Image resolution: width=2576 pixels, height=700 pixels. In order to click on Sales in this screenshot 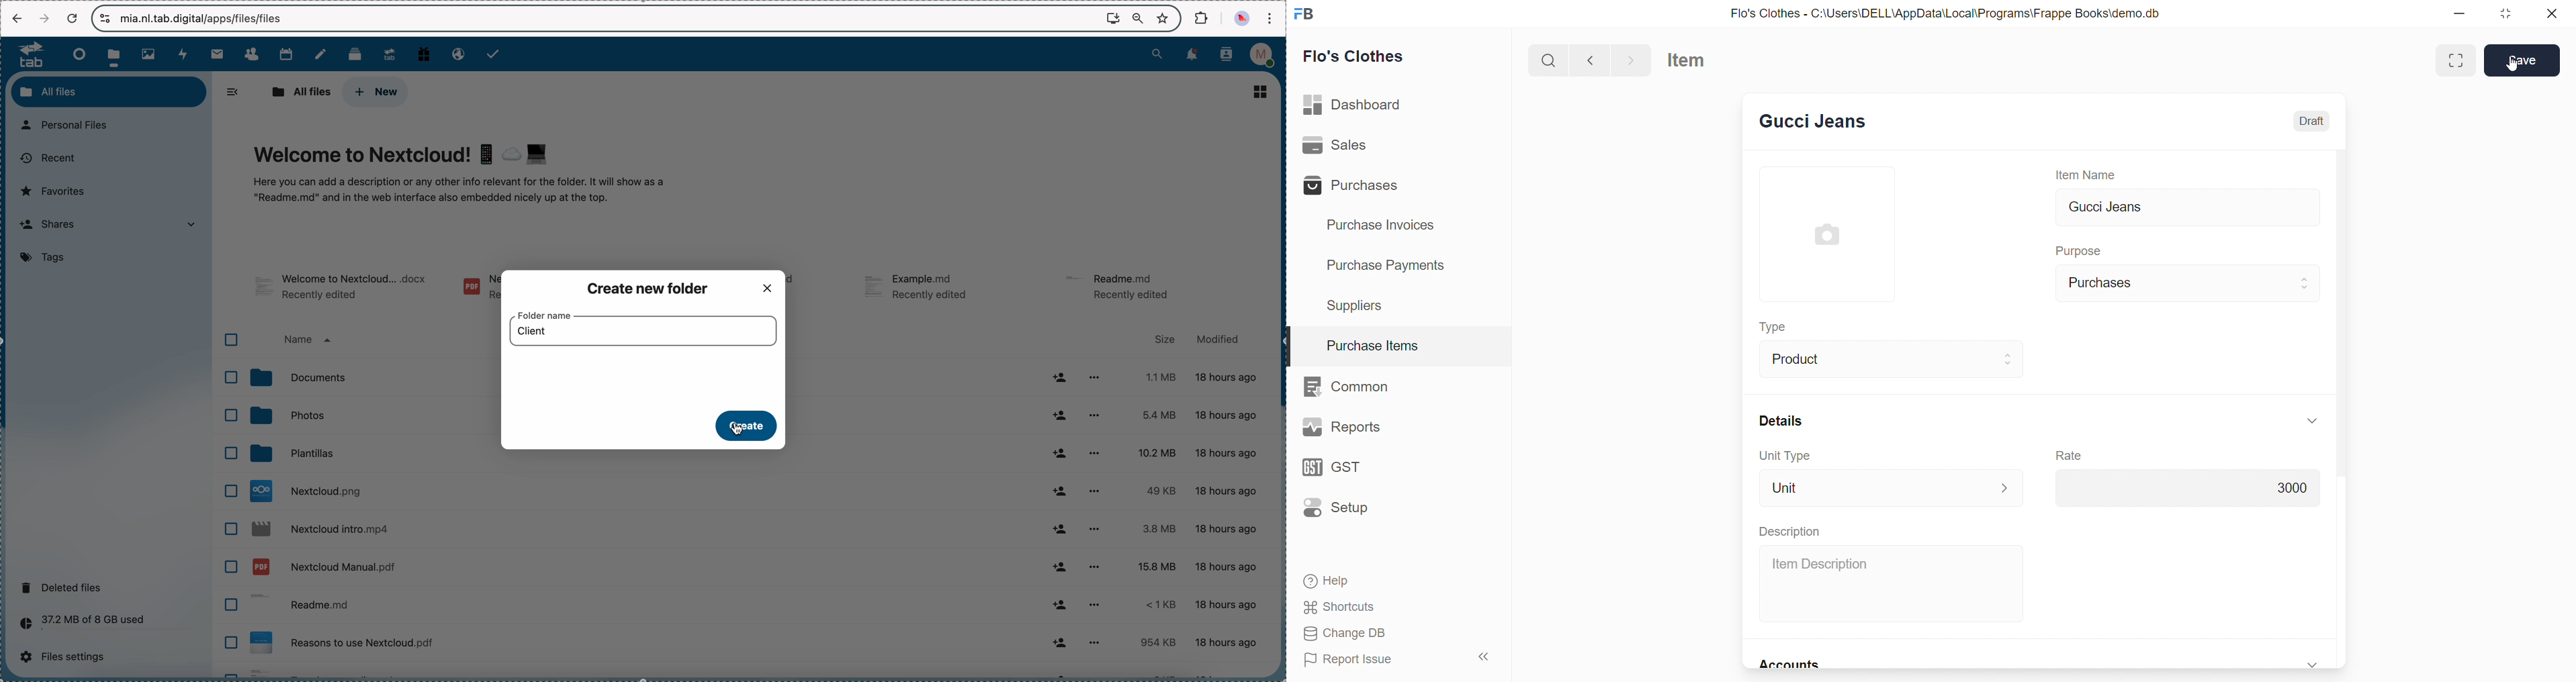, I will do `click(1356, 146)`.